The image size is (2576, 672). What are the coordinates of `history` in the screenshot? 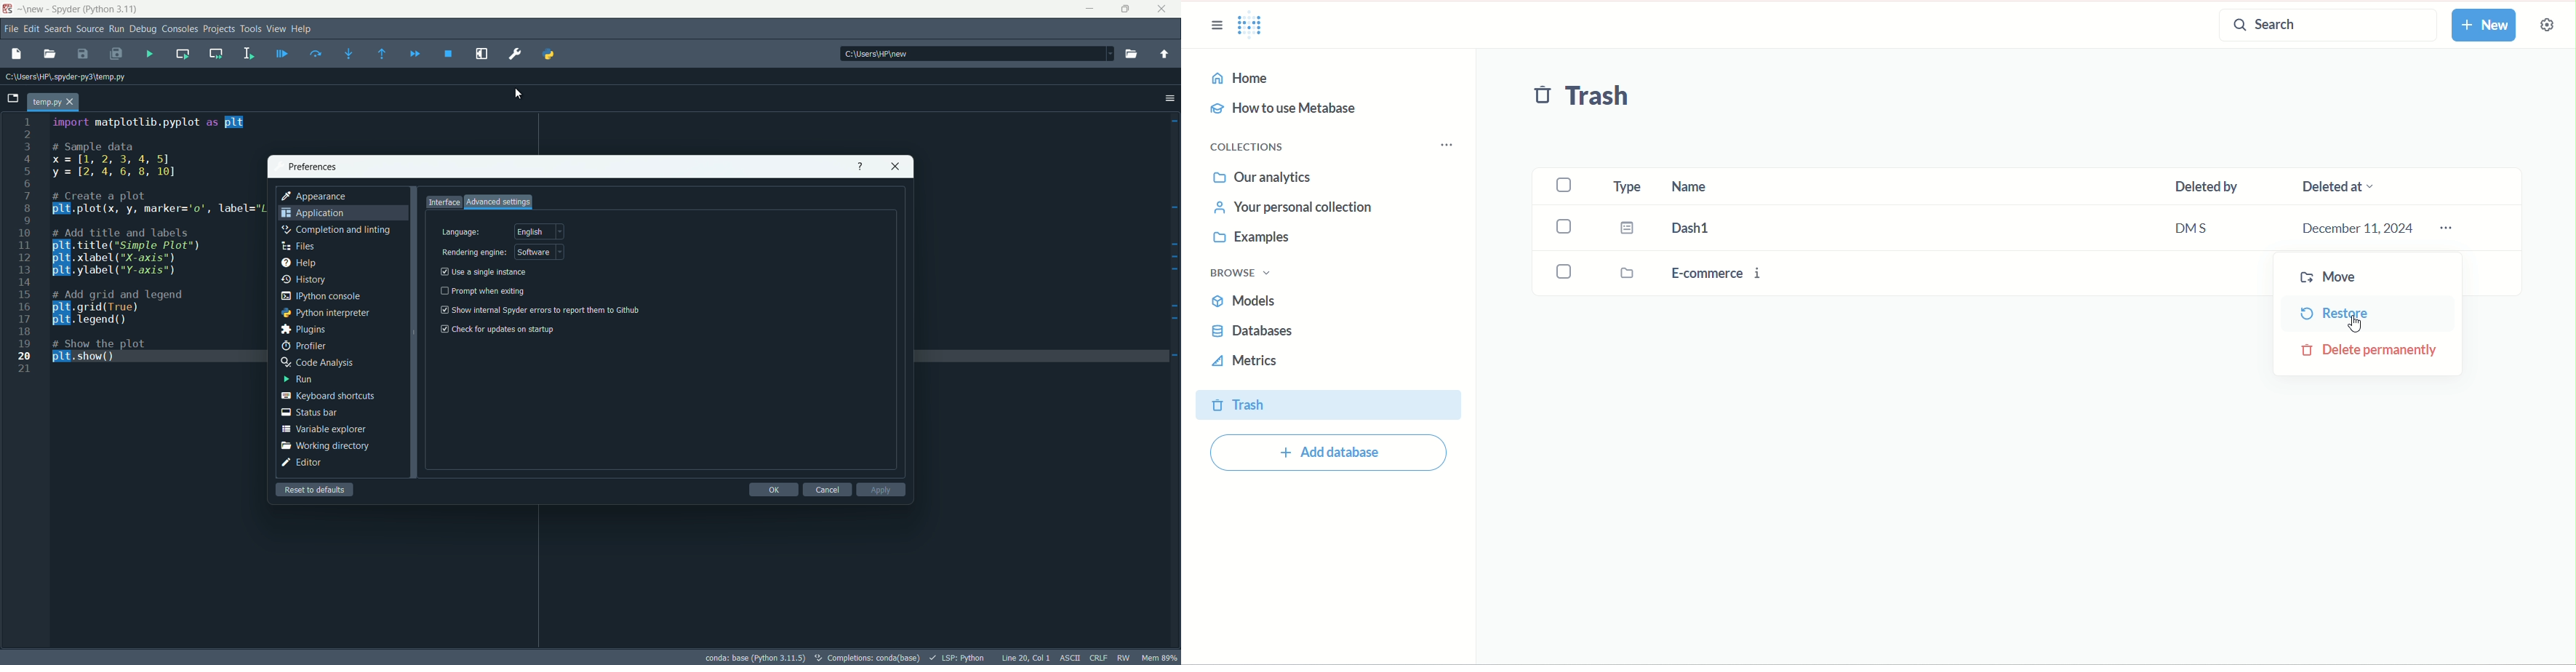 It's located at (302, 280).